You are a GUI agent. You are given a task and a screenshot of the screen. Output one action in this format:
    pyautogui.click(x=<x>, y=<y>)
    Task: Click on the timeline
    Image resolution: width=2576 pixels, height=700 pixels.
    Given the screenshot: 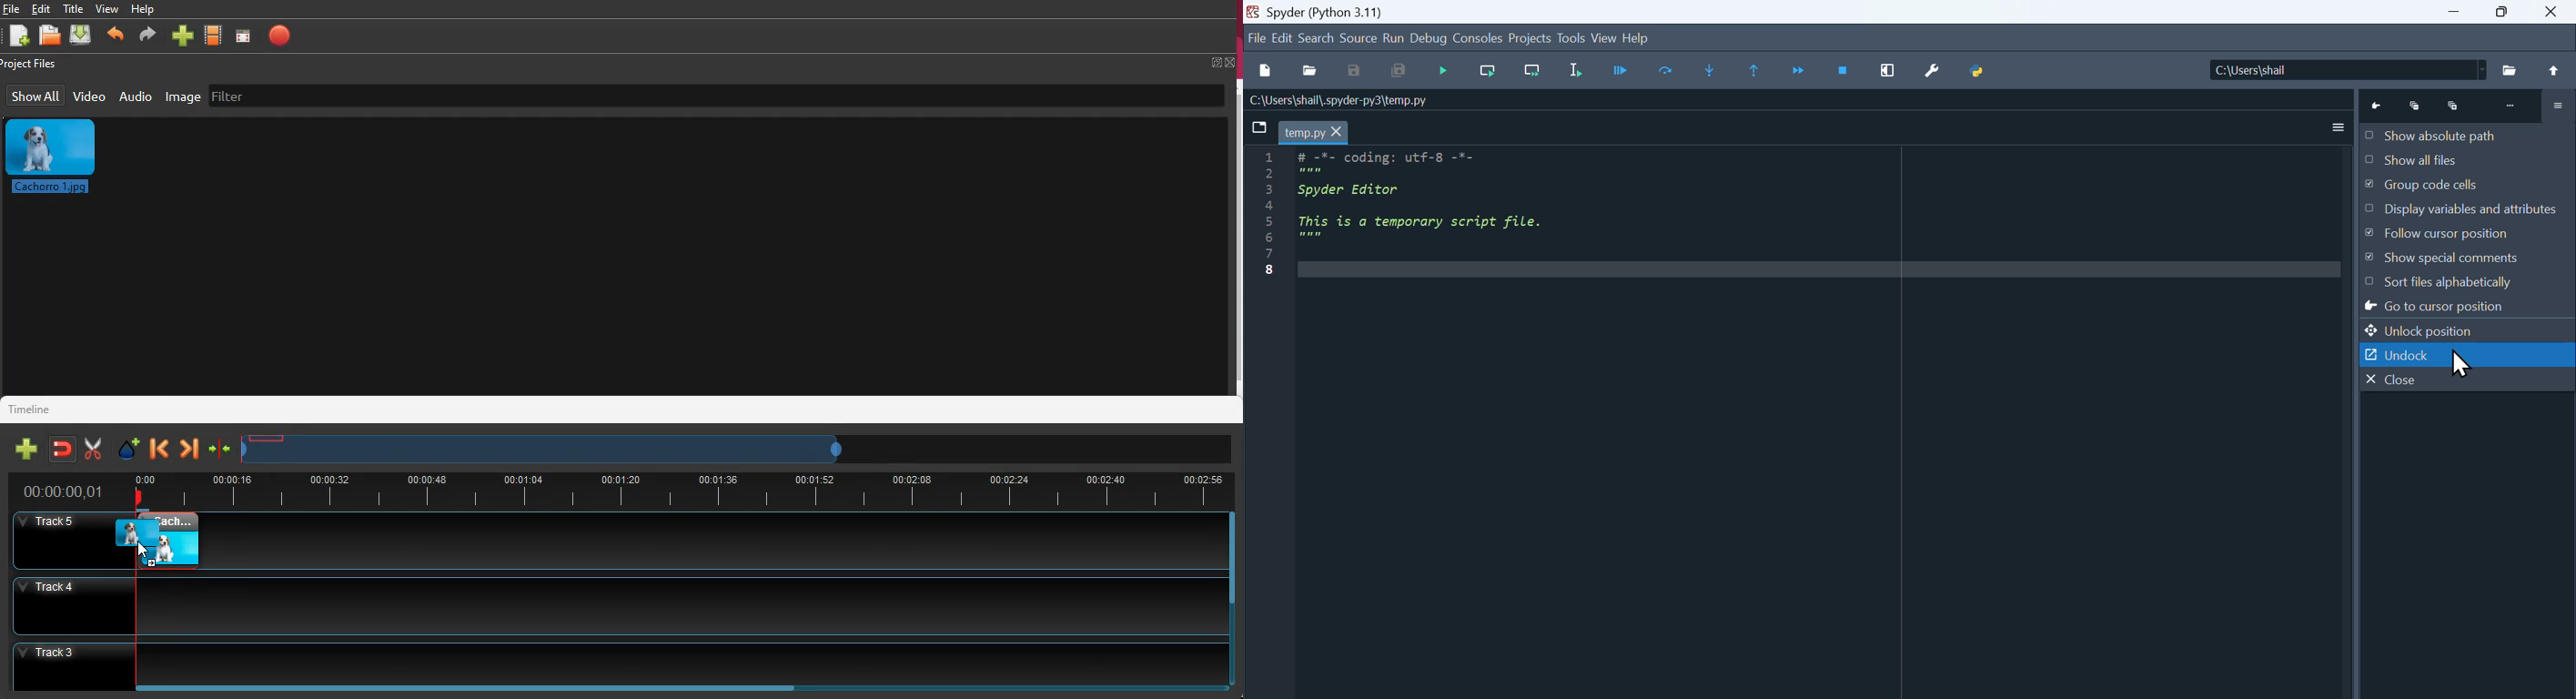 What is the action you would take?
    pyautogui.click(x=548, y=449)
    